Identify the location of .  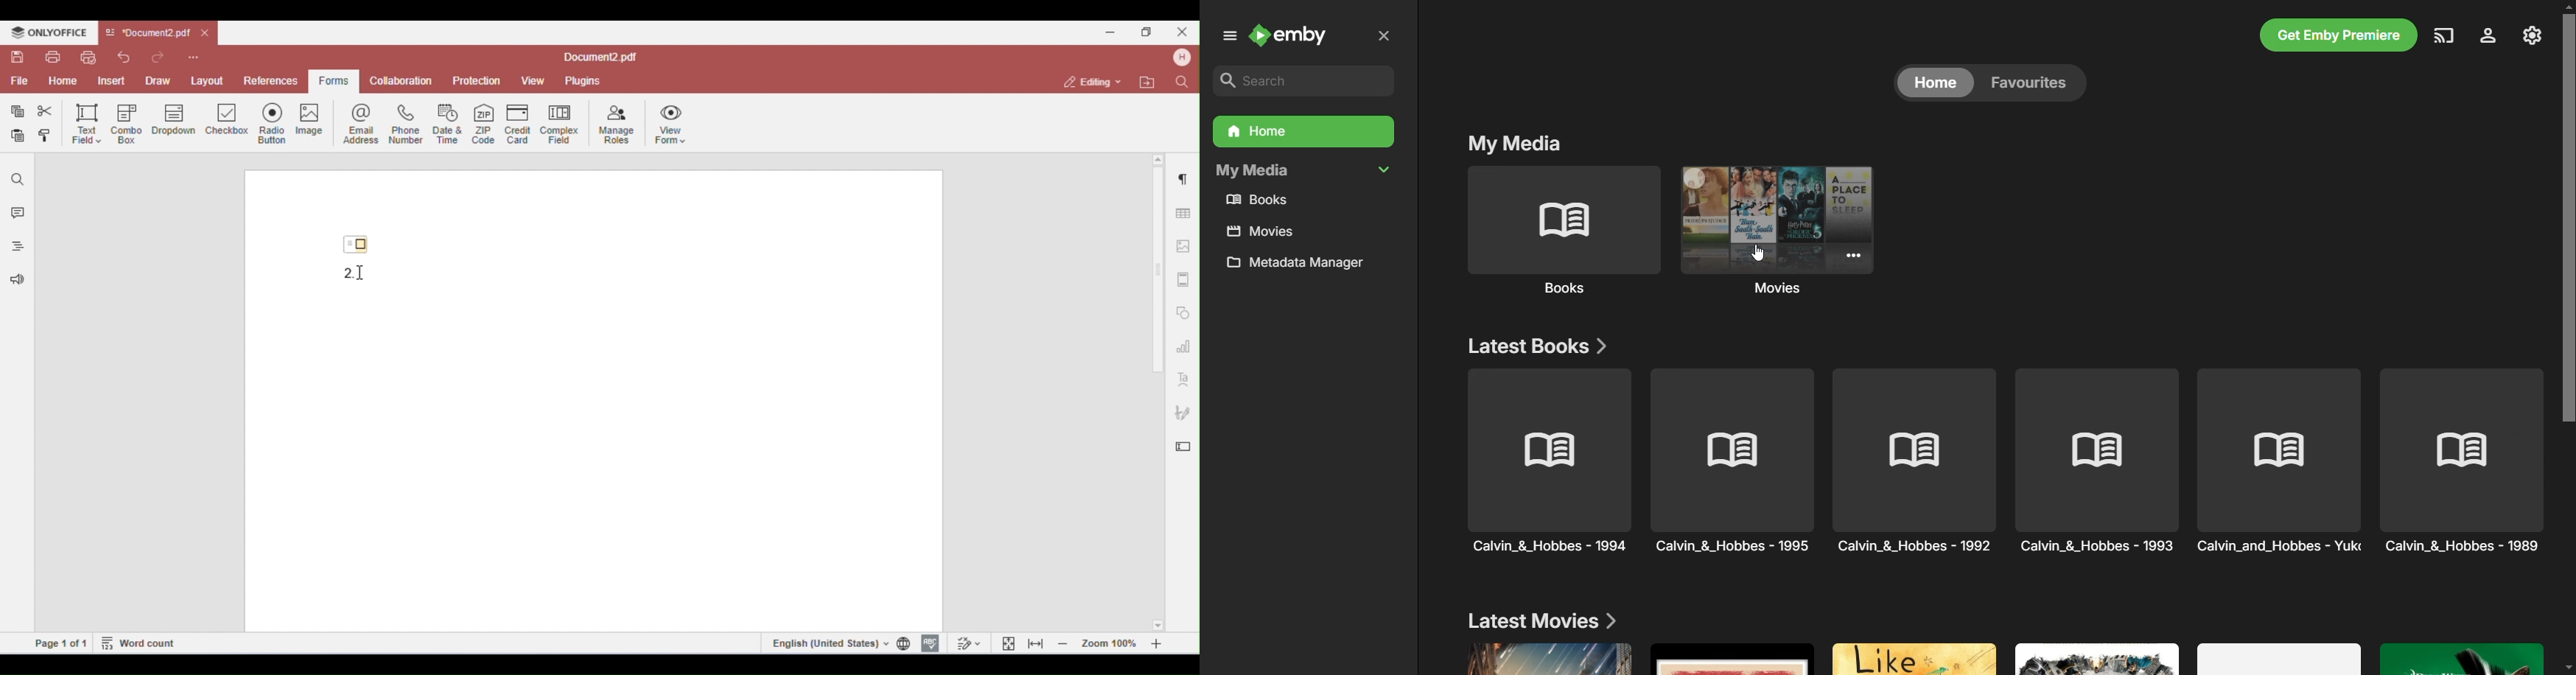
(1733, 461).